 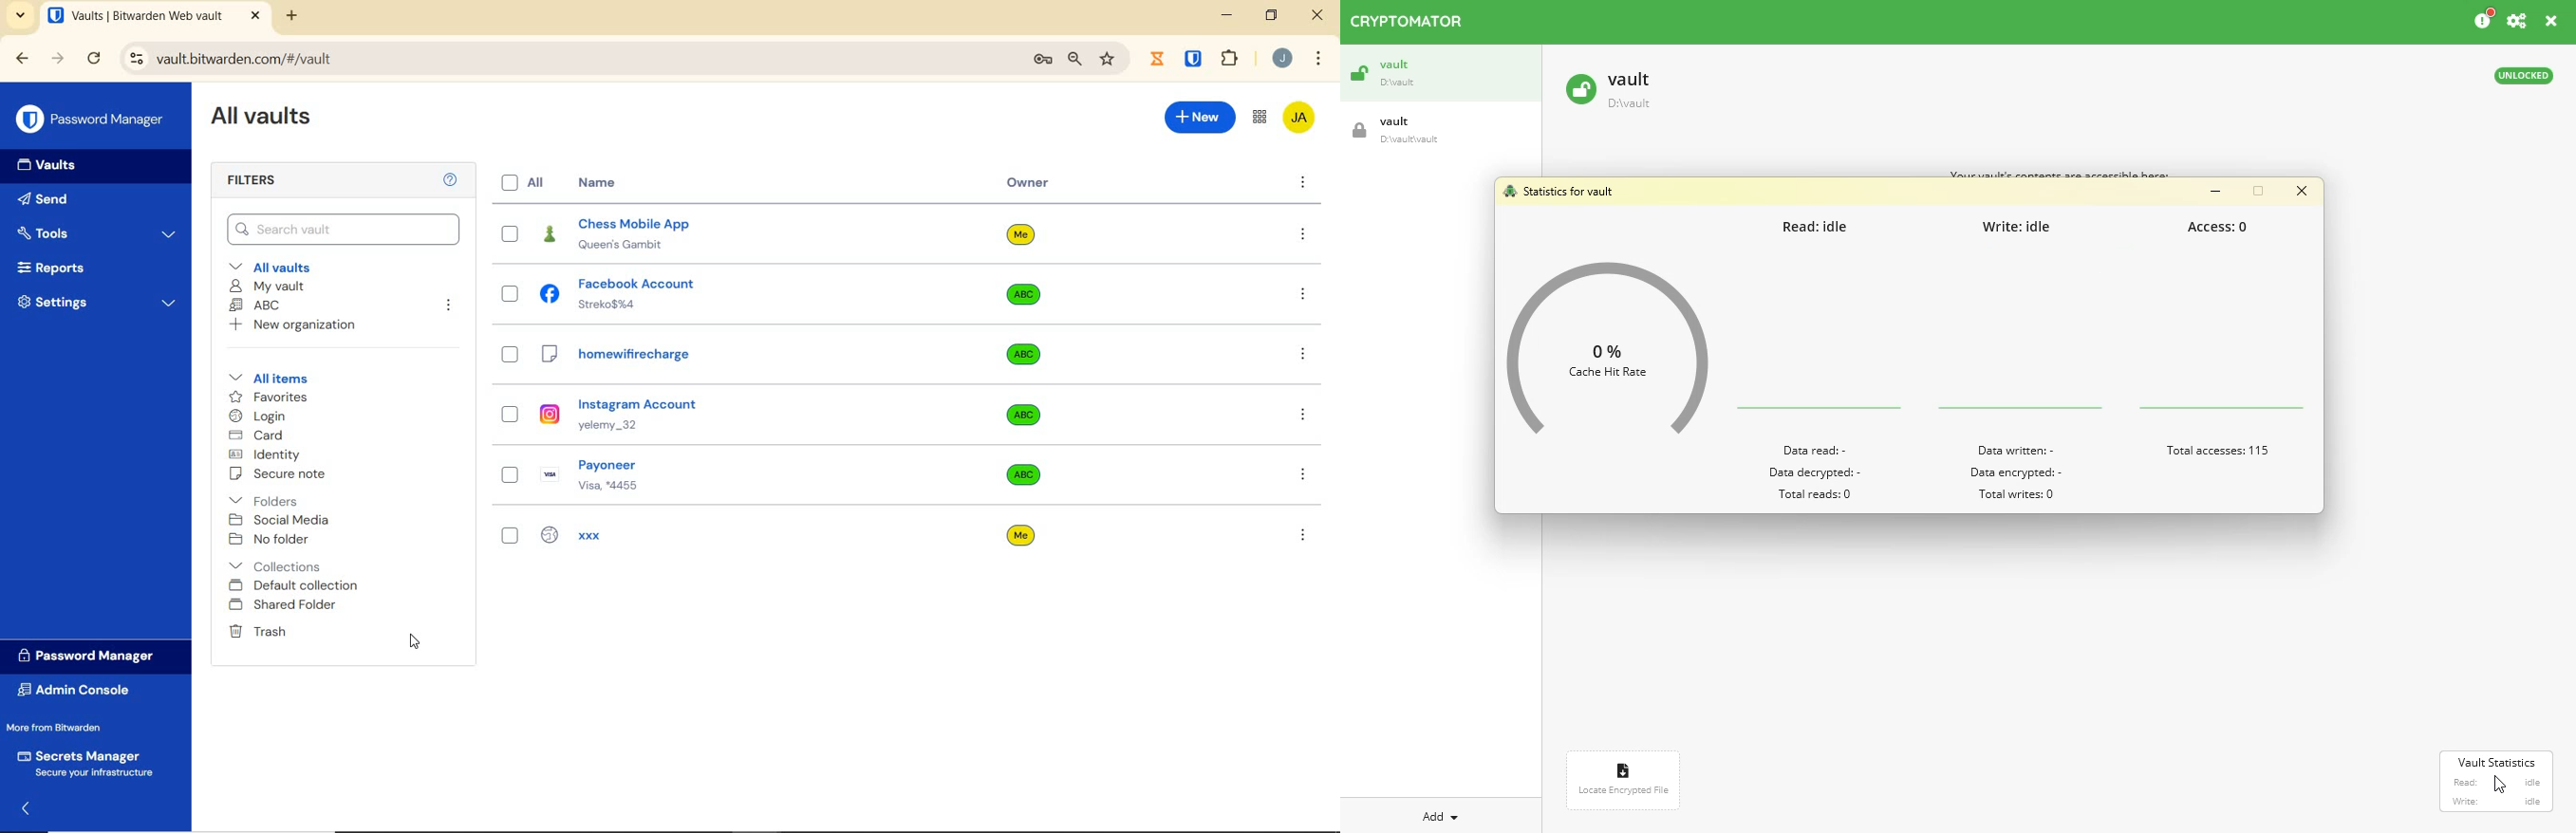 I want to click on bitwarden extension, so click(x=1195, y=59).